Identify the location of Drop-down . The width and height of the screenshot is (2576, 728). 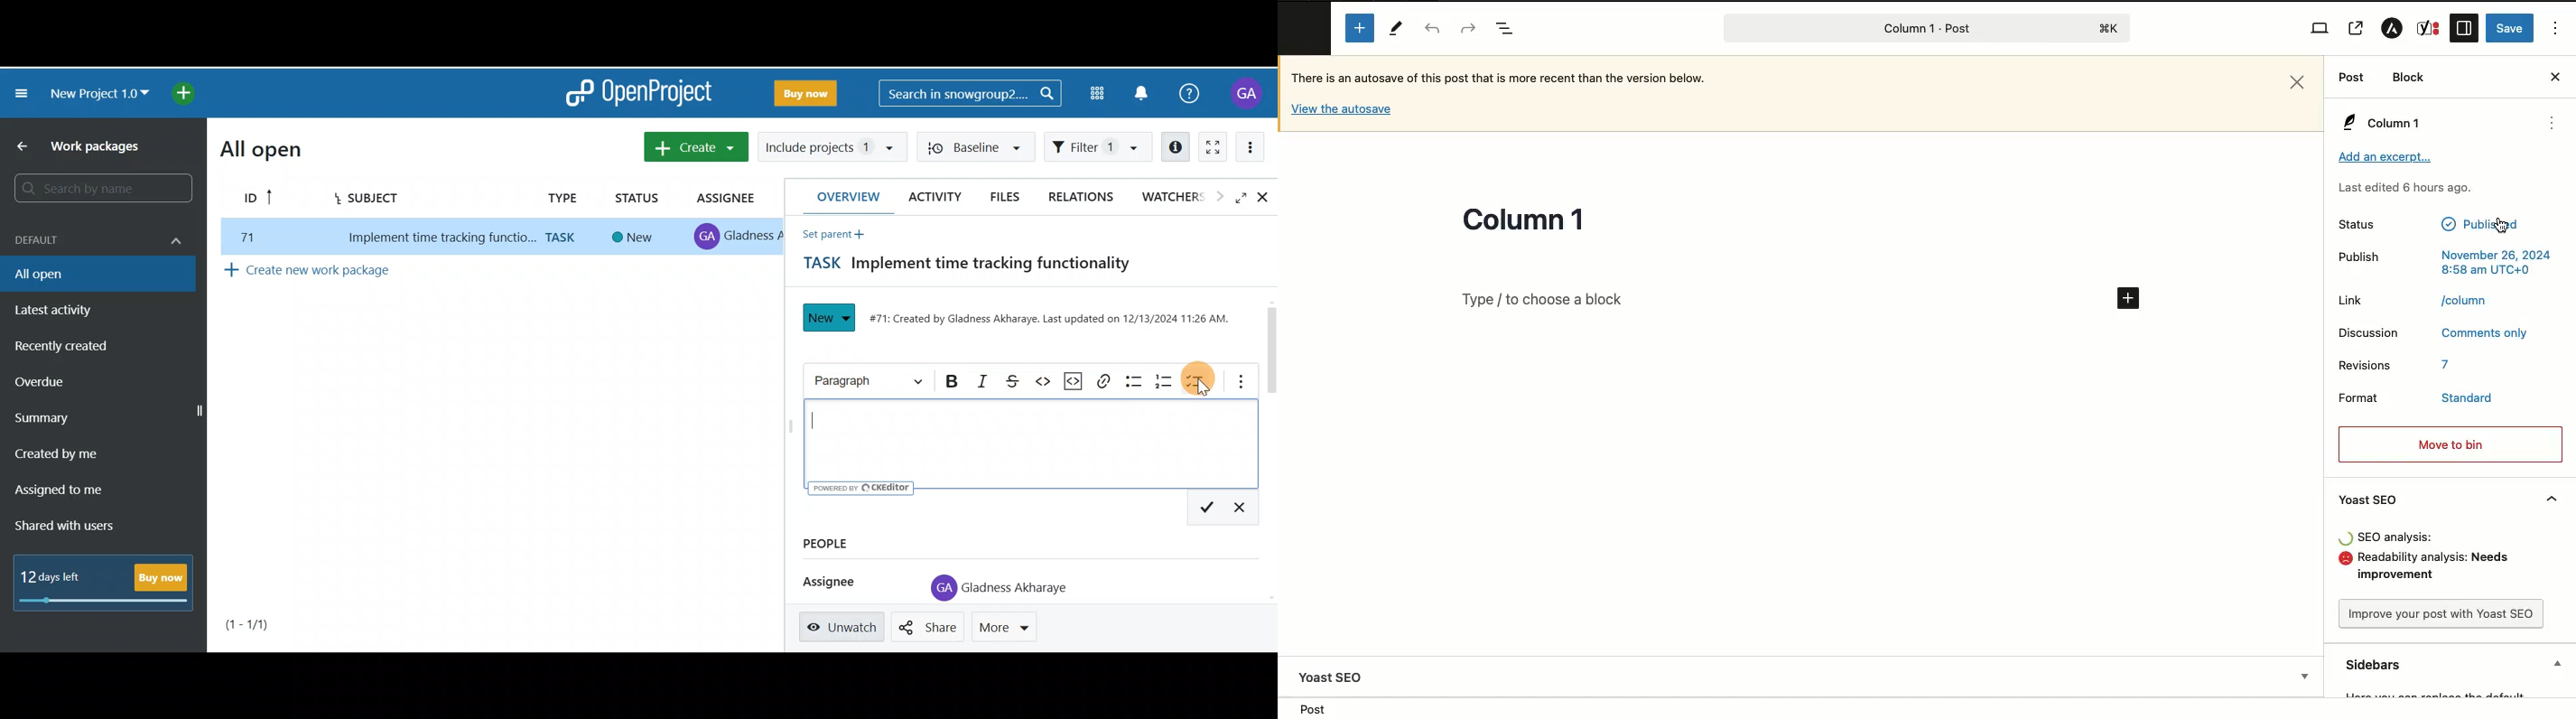
(2309, 677).